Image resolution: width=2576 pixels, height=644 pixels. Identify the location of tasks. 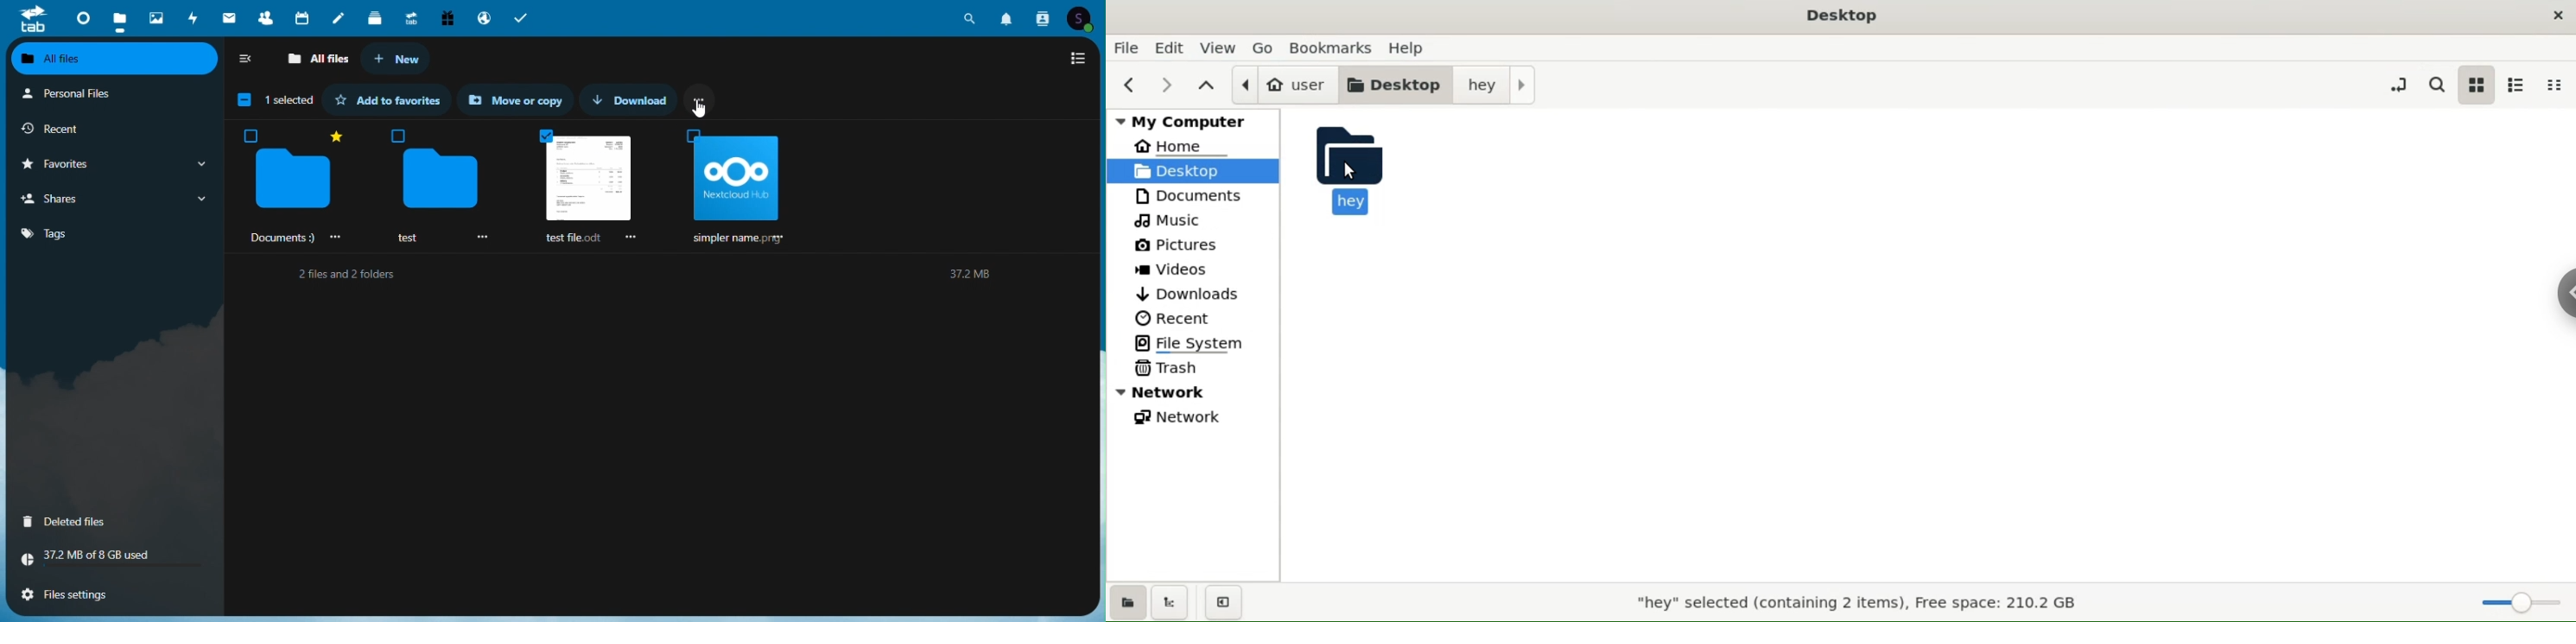
(522, 18).